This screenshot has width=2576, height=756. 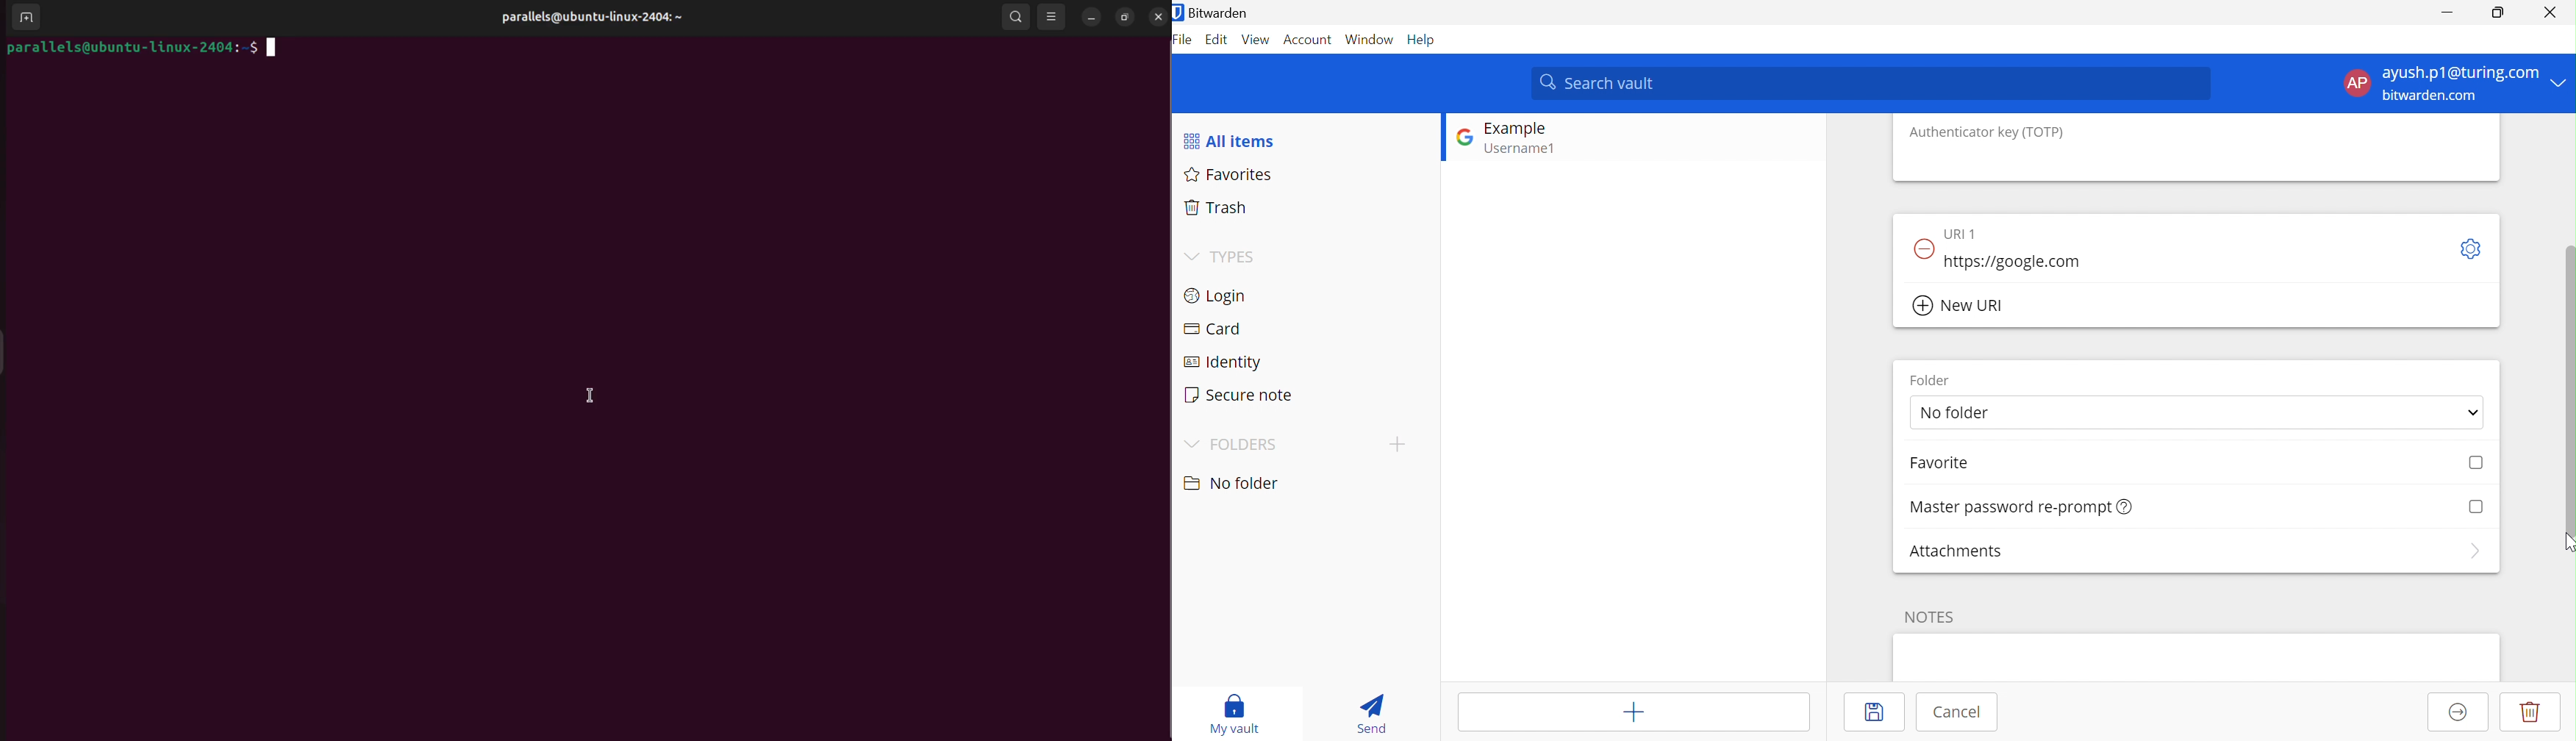 I want to click on Window, so click(x=1370, y=39).